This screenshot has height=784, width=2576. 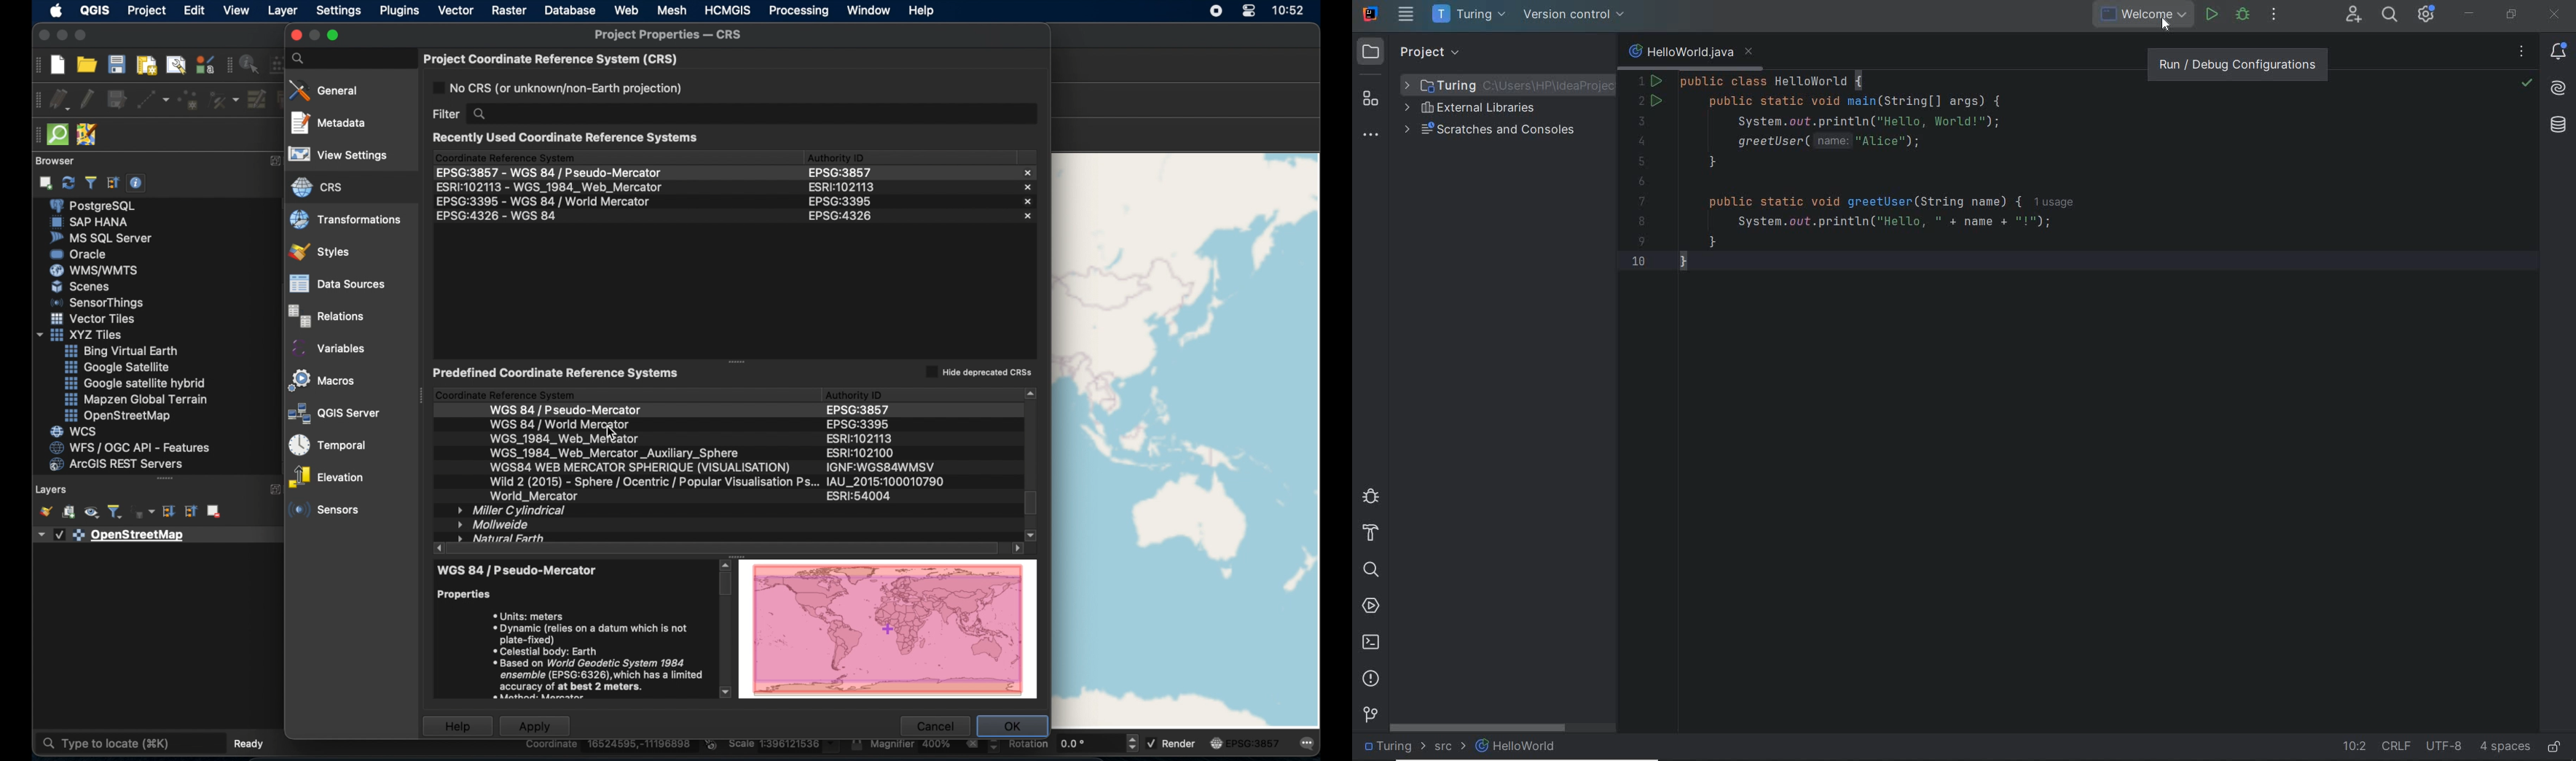 I want to click on structure, so click(x=1371, y=99).